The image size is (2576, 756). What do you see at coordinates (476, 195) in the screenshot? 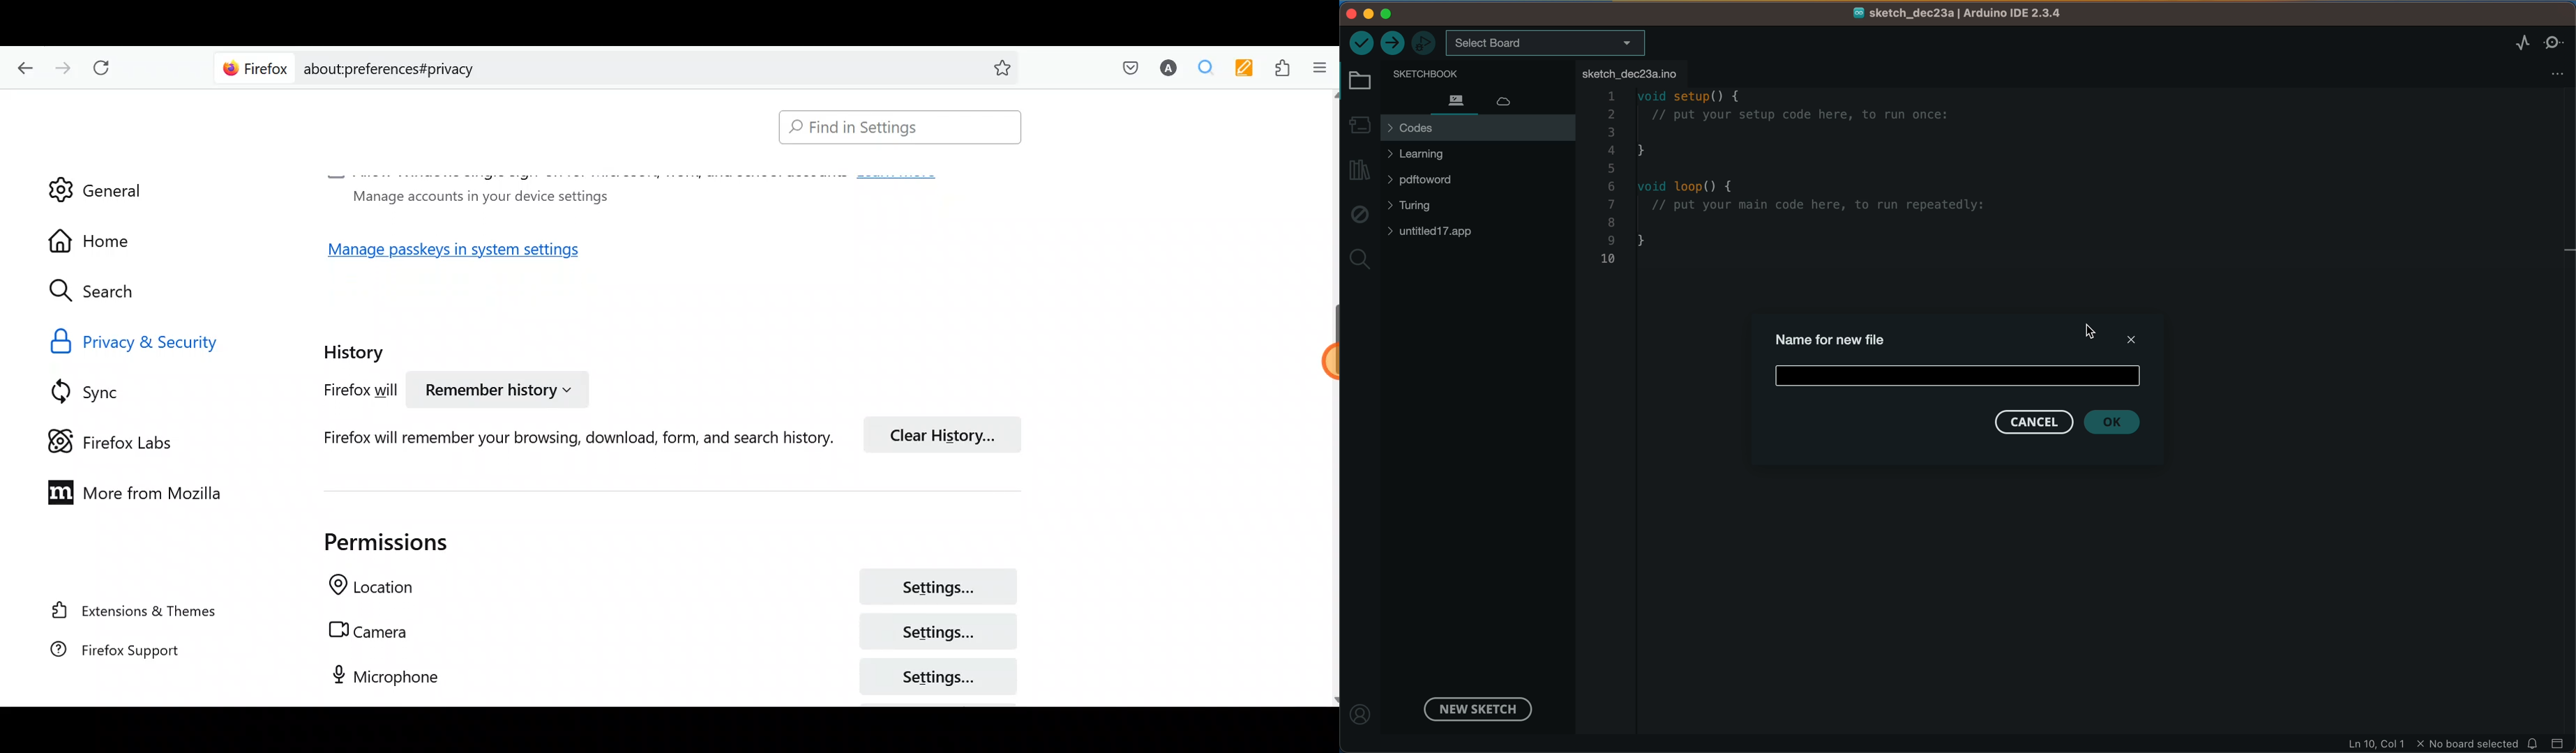
I see `Manage accounts in your device settings` at bounding box center [476, 195].